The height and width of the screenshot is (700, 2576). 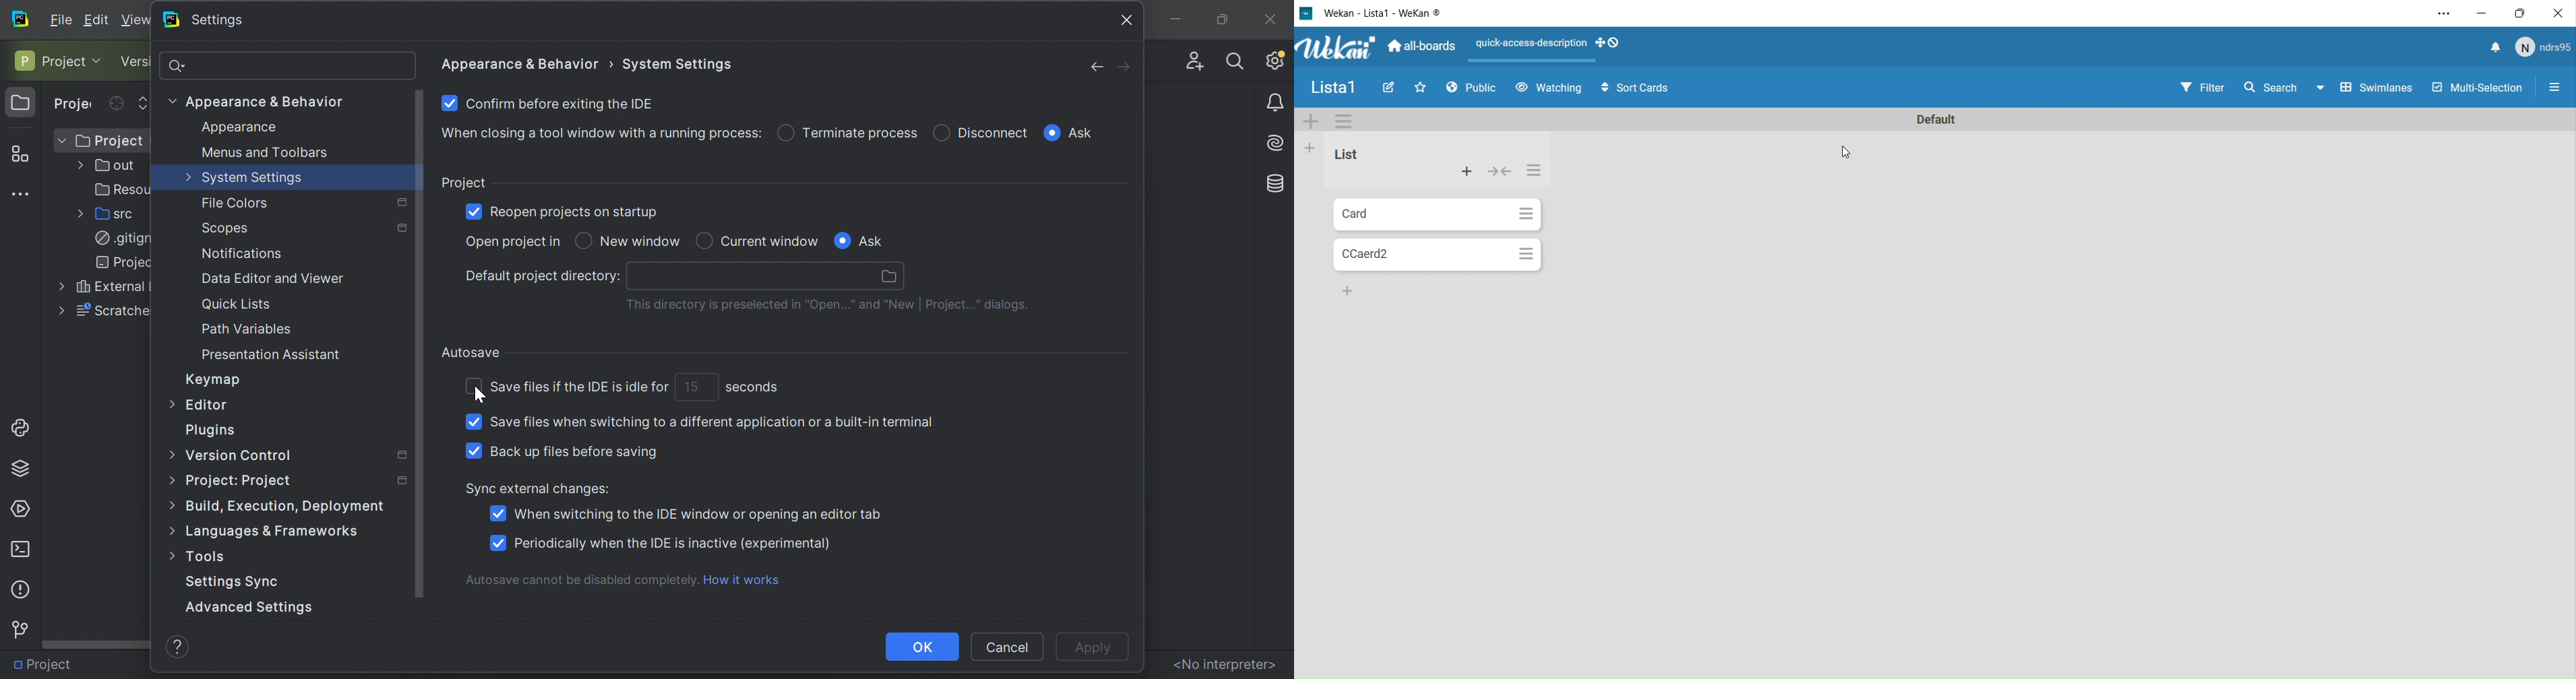 What do you see at coordinates (1339, 47) in the screenshot?
I see `WeKan logo` at bounding box center [1339, 47].